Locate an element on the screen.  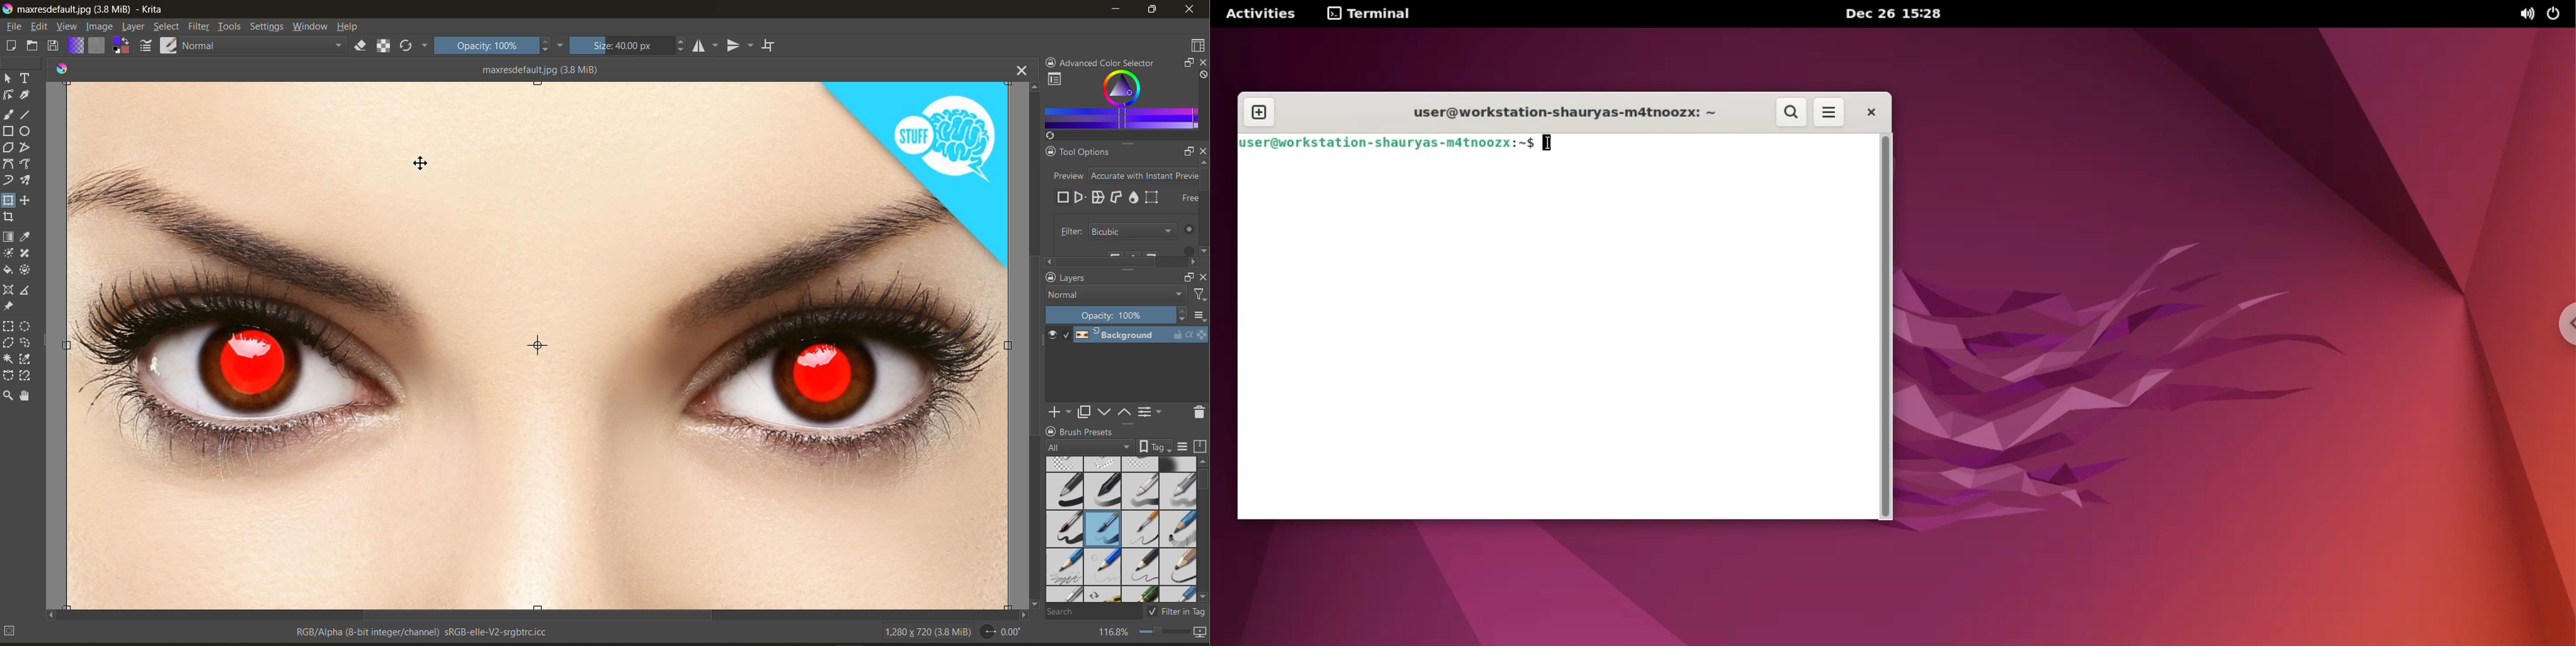
tool is located at coordinates (26, 292).